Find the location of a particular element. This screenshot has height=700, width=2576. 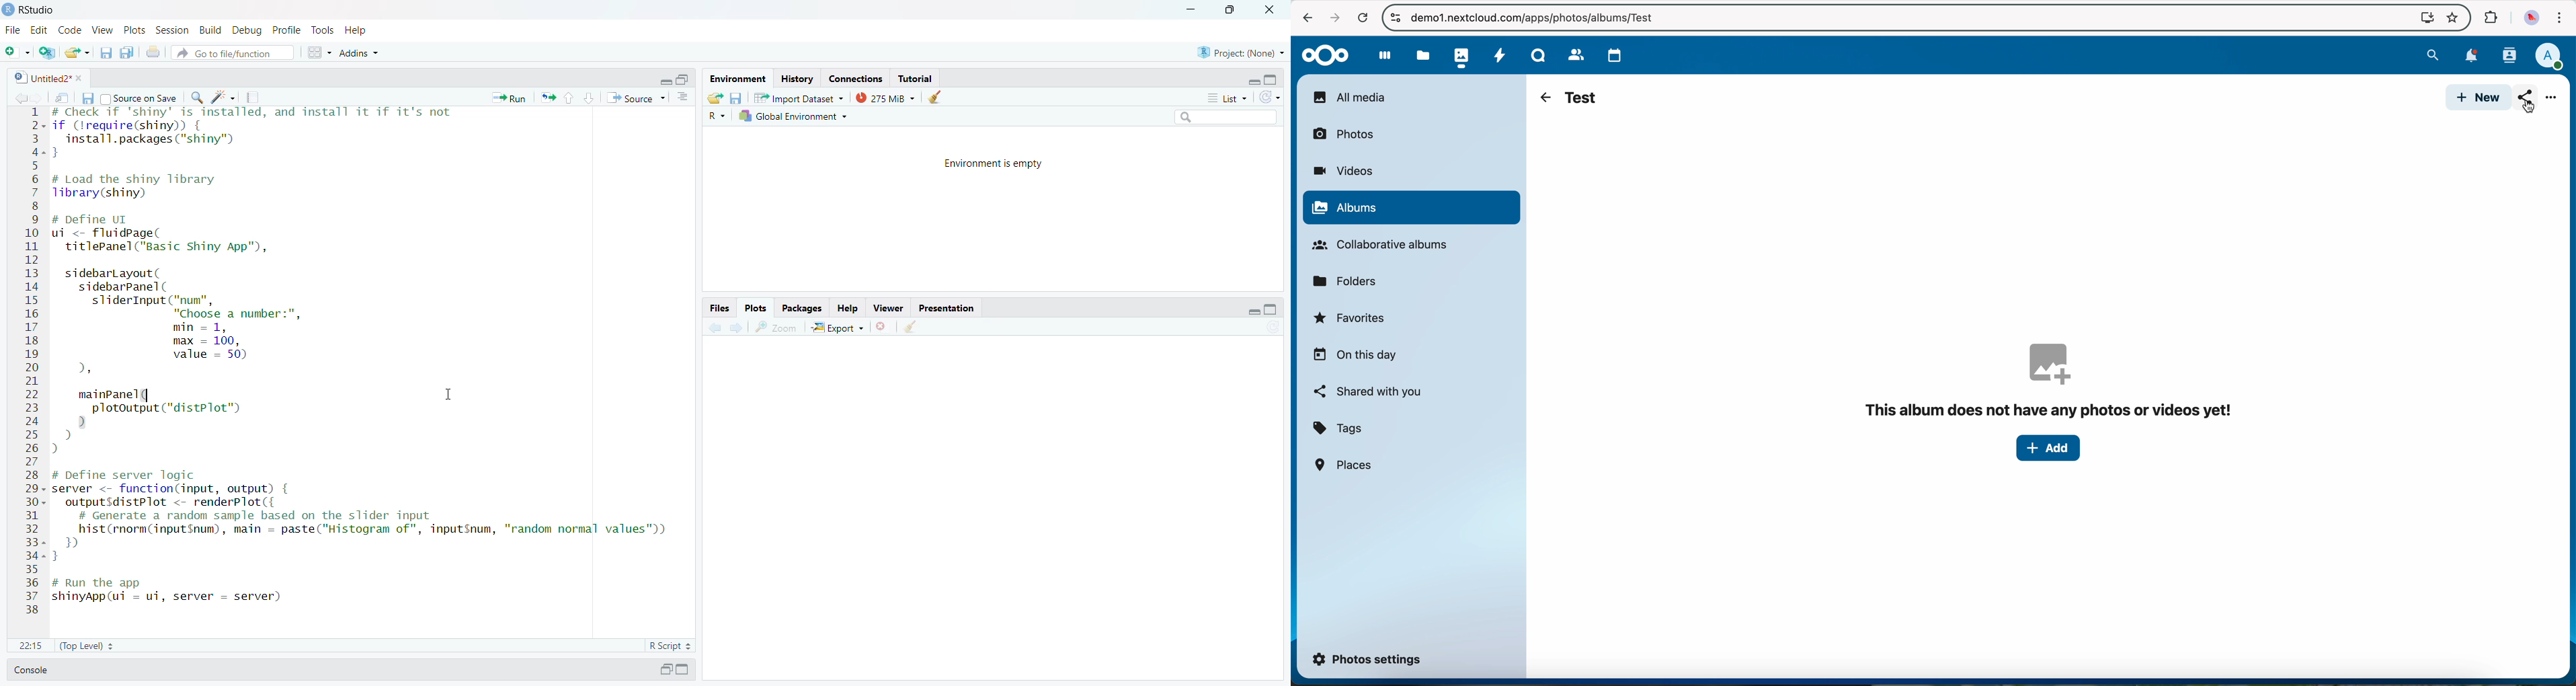

photos settings is located at coordinates (1368, 658).